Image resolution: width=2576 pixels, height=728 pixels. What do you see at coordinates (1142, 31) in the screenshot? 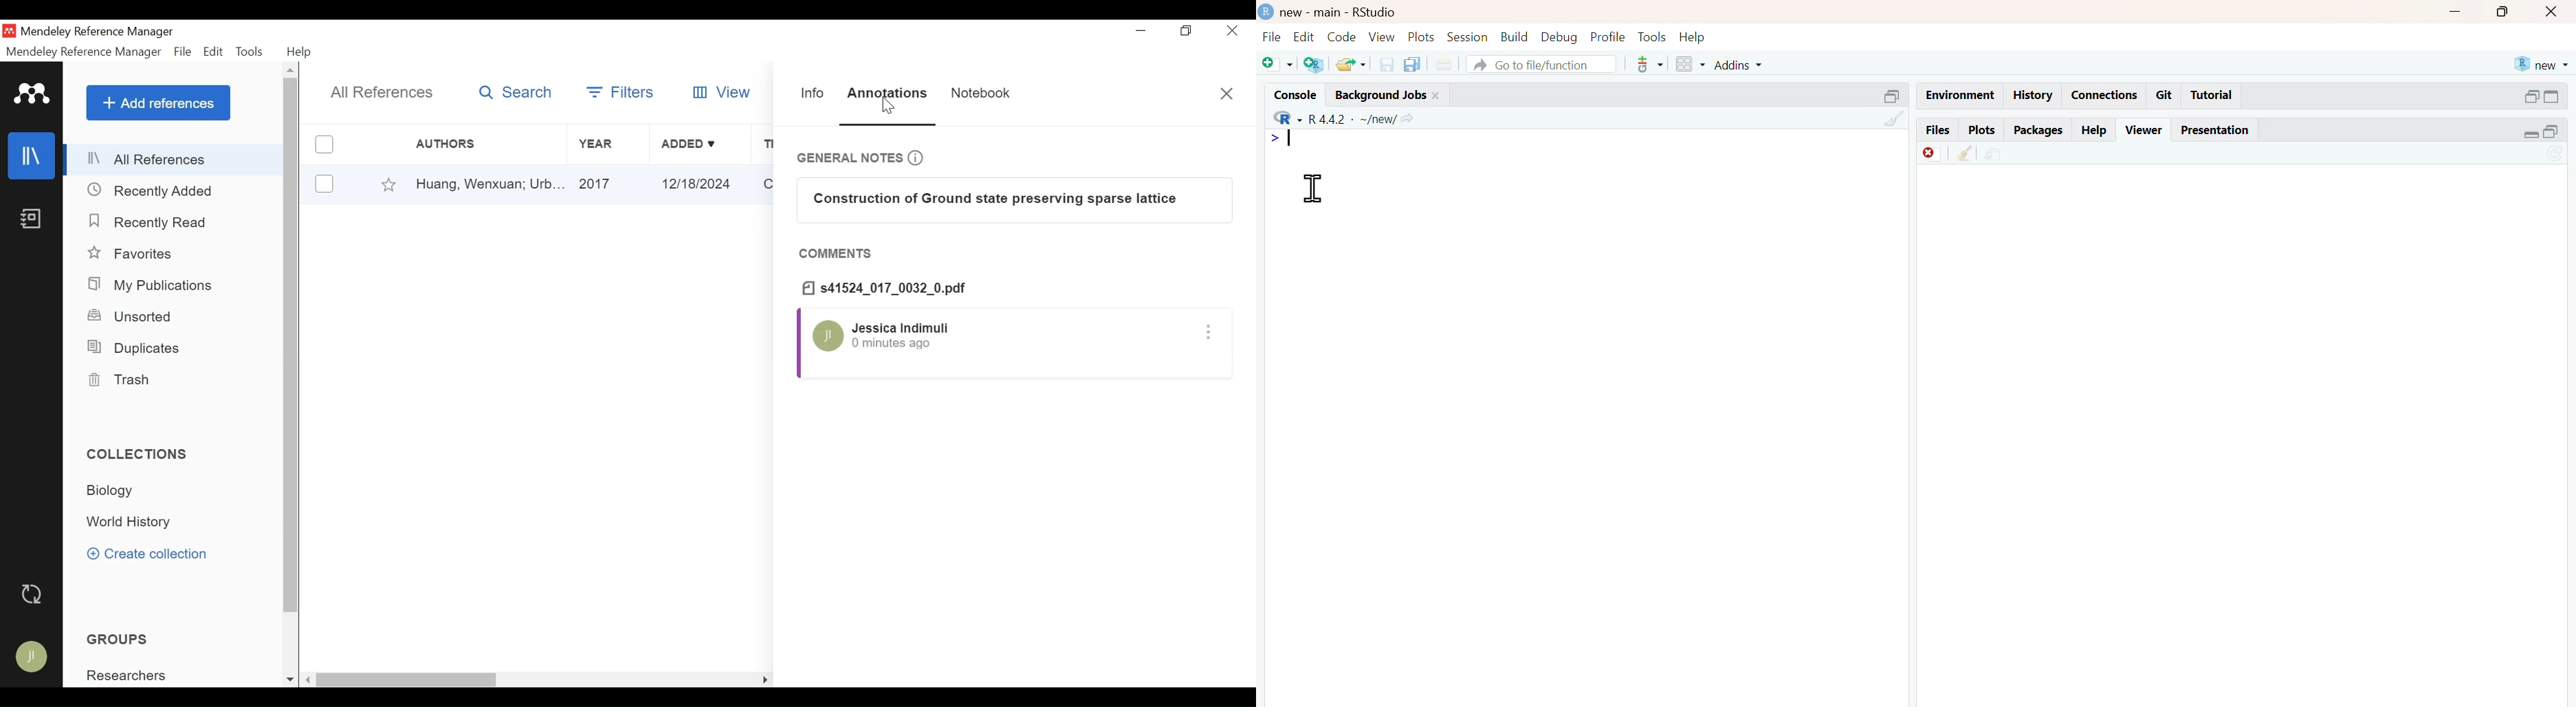
I see `minimize` at bounding box center [1142, 31].